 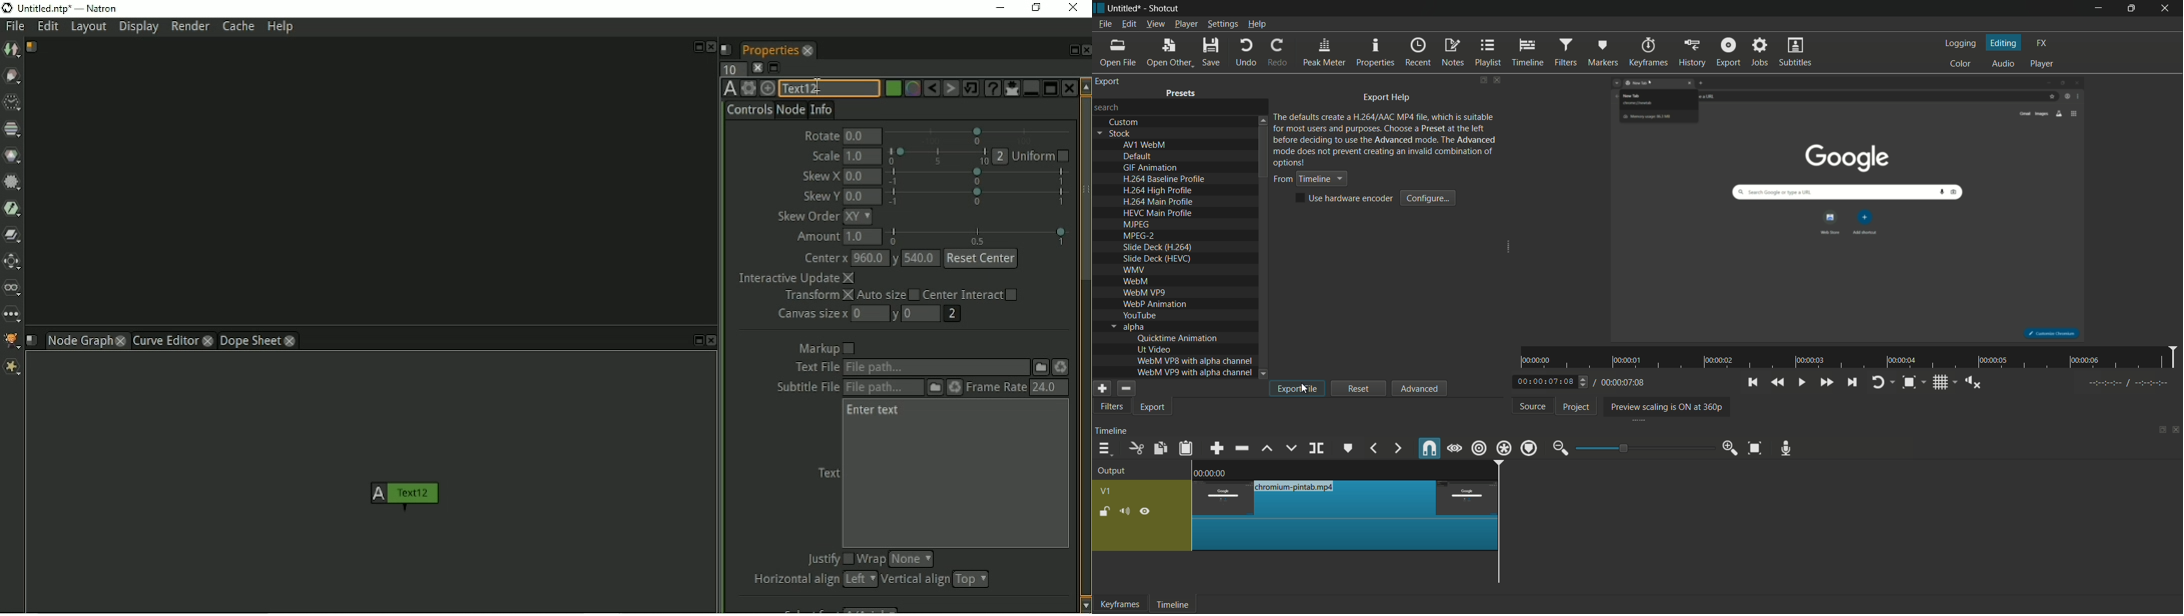 I want to click on mjpeg, so click(x=1137, y=225).